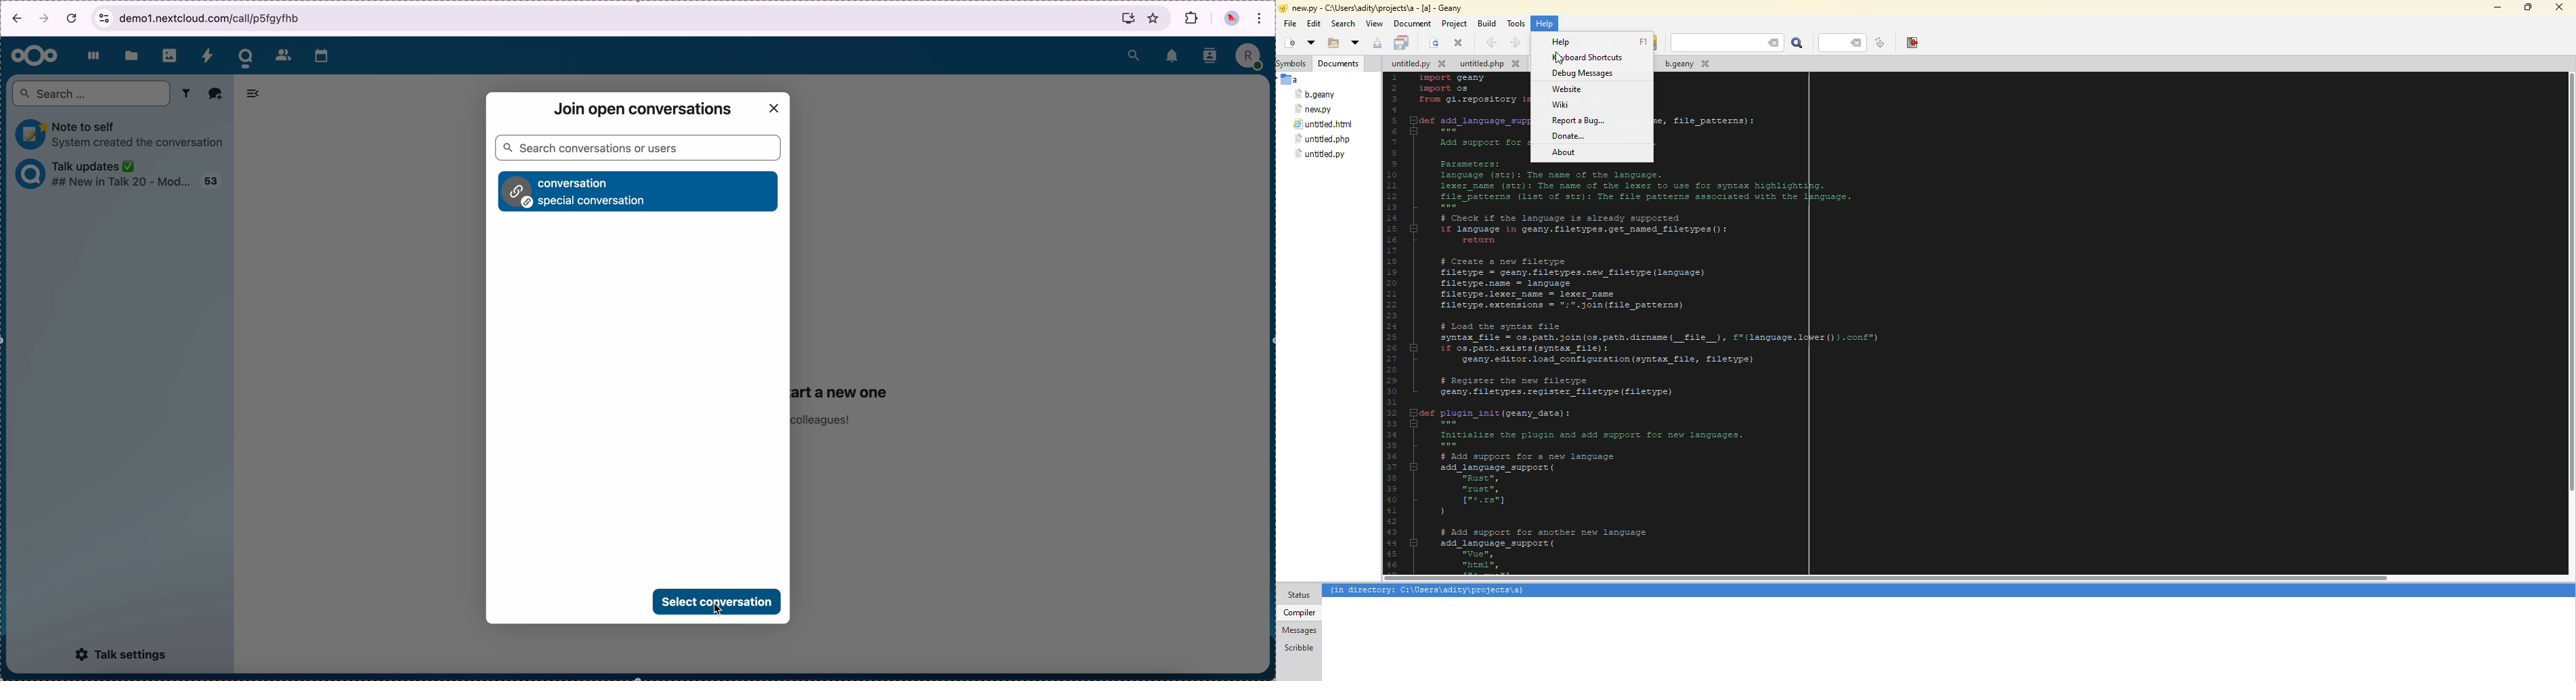 The image size is (2576, 700). Describe the element at coordinates (324, 55) in the screenshot. I see `calendar` at that location.